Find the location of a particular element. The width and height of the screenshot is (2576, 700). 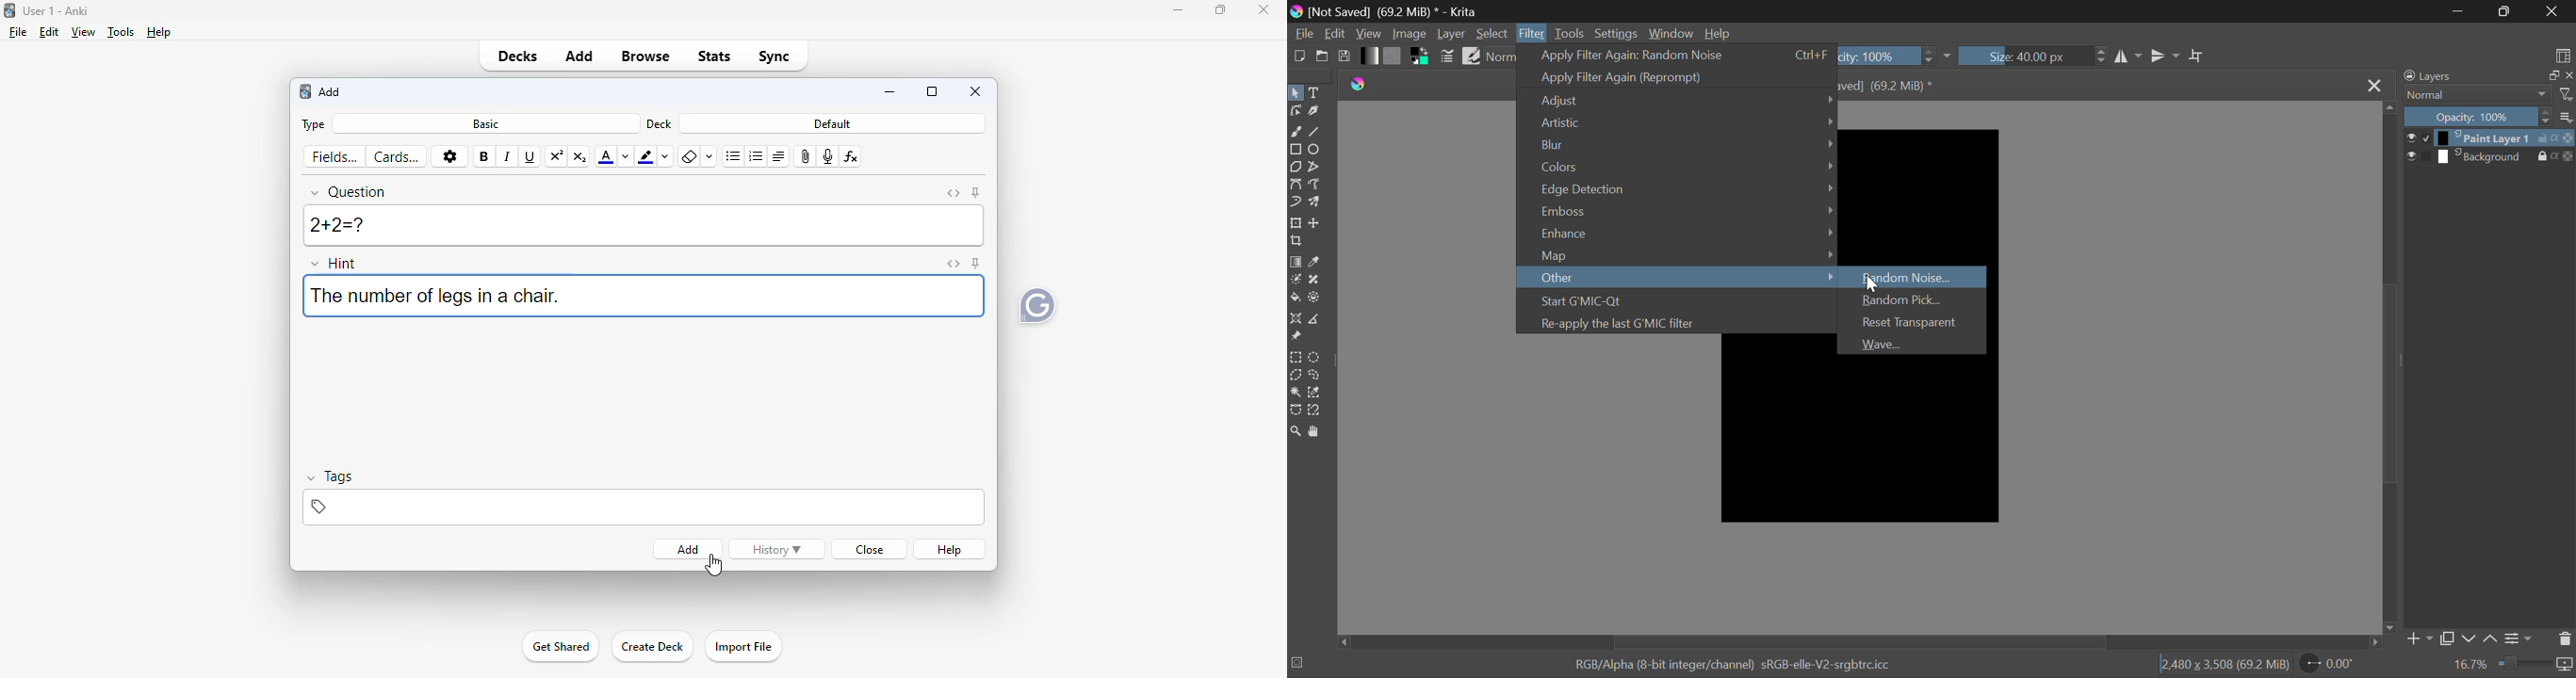

toggle HTML editor is located at coordinates (954, 194).